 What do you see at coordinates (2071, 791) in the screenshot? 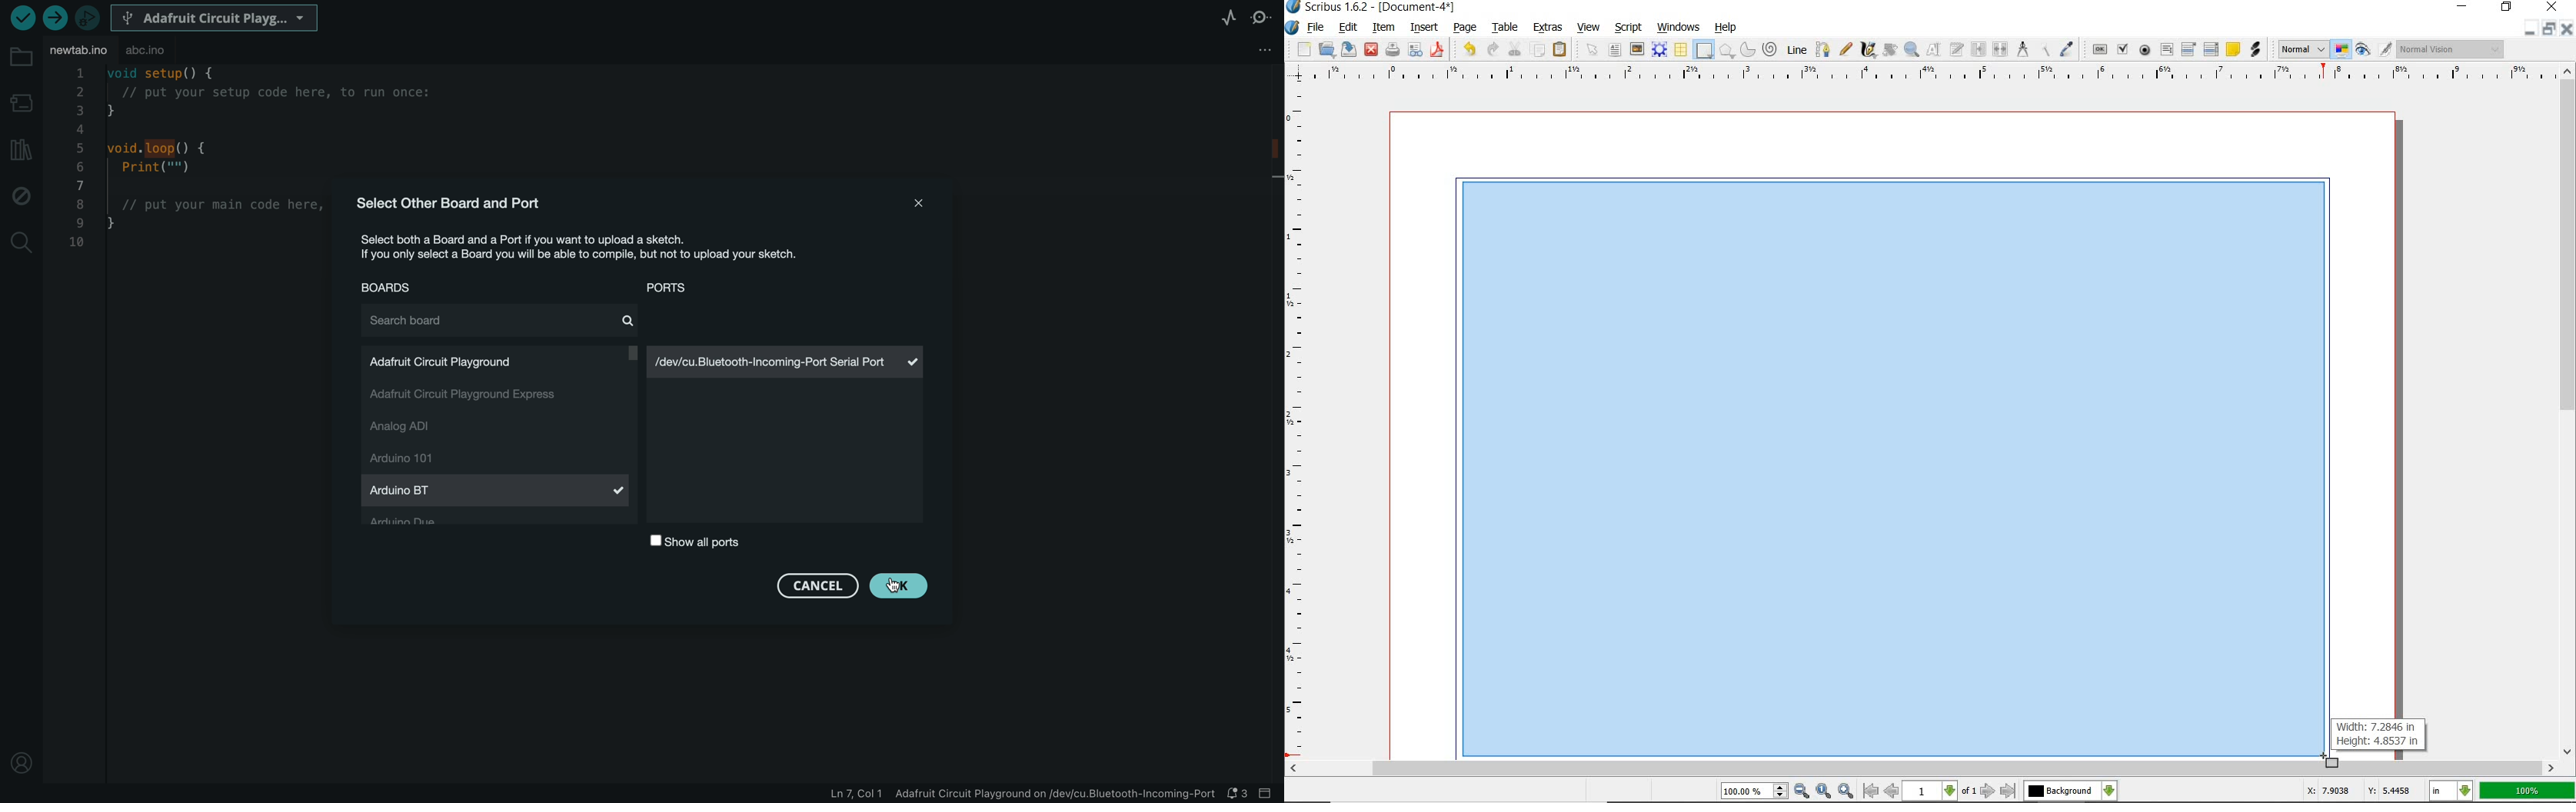
I see `Background` at bounding box center [2071, 791].